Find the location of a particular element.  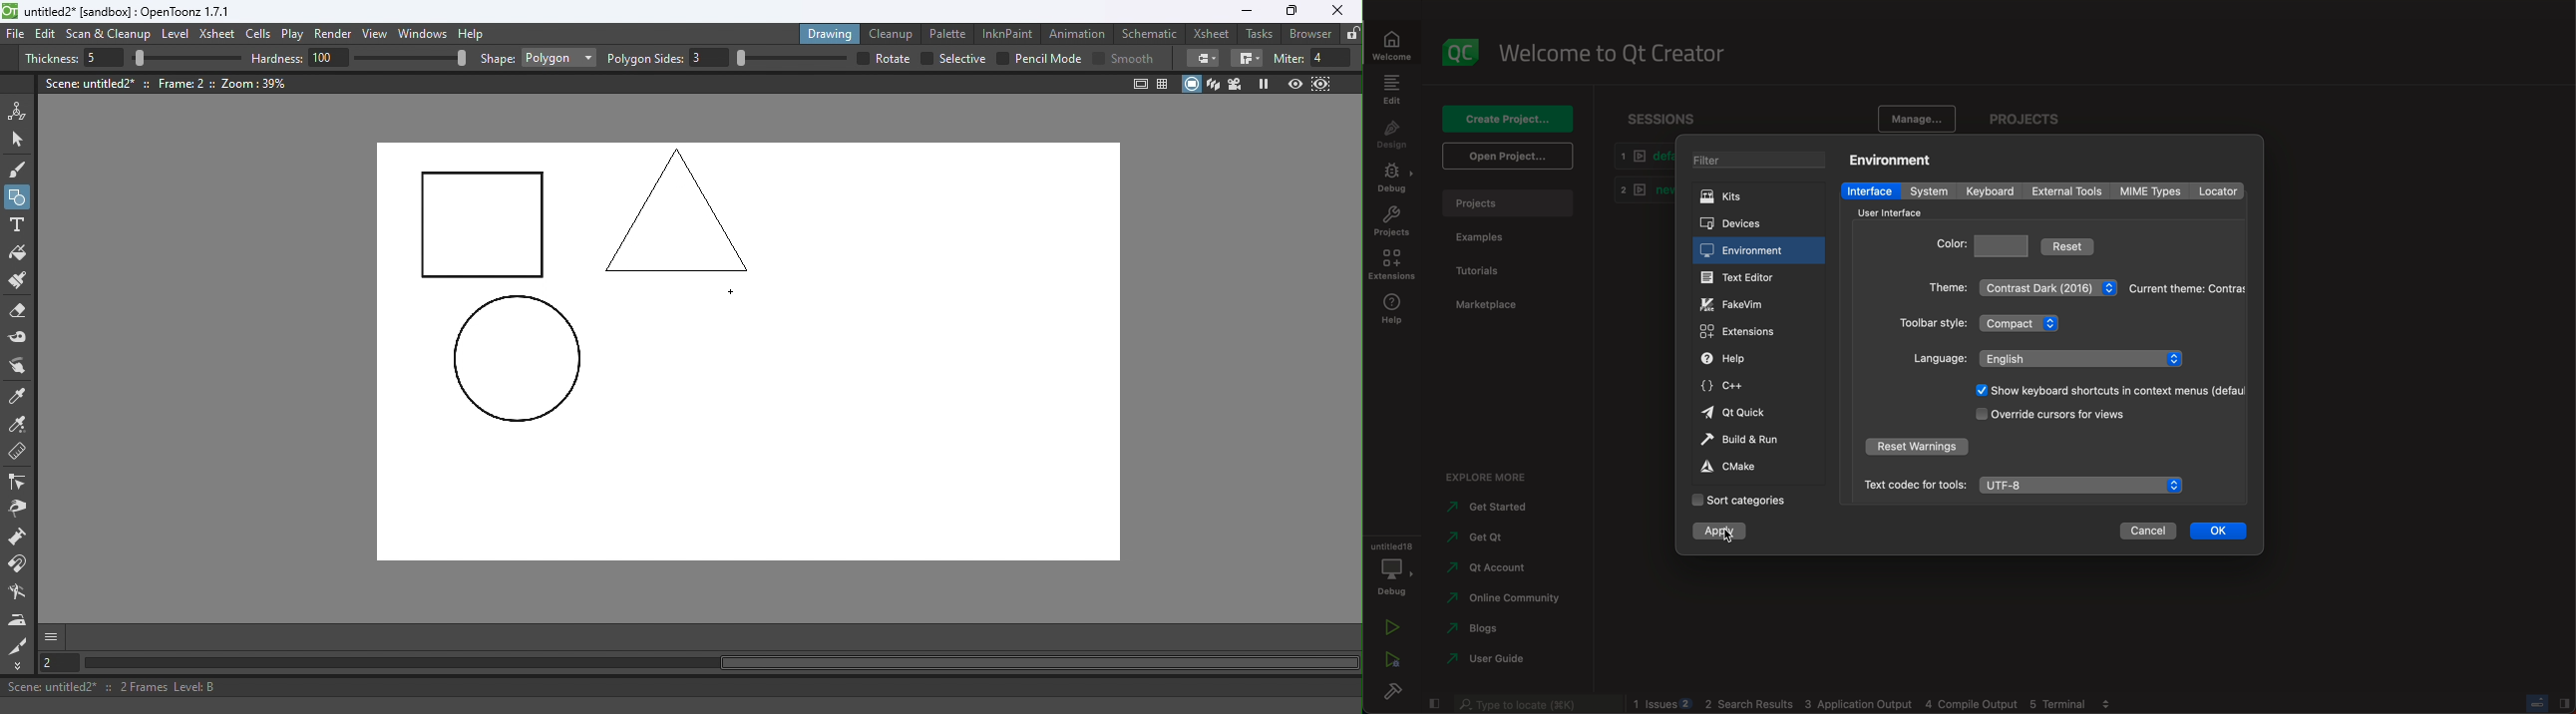

get Qt is located at coordinates (1501, 538).